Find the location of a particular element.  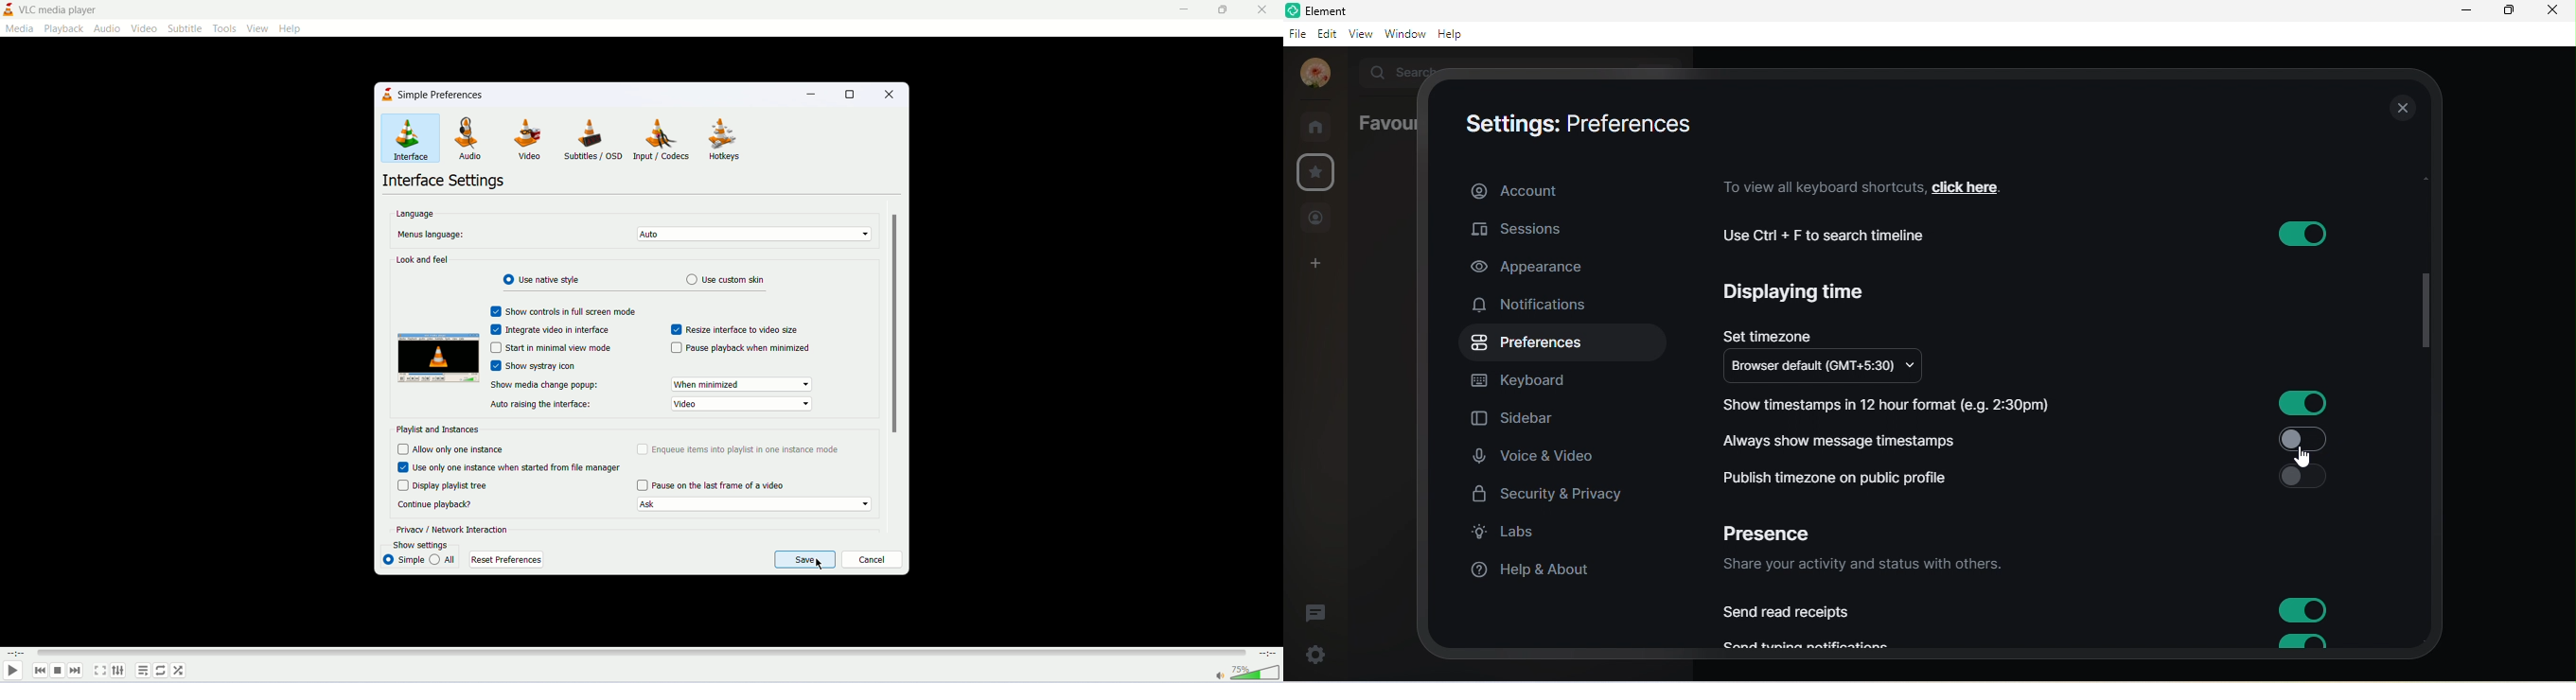

integrate video in interface is located at coordinates (549, 329).